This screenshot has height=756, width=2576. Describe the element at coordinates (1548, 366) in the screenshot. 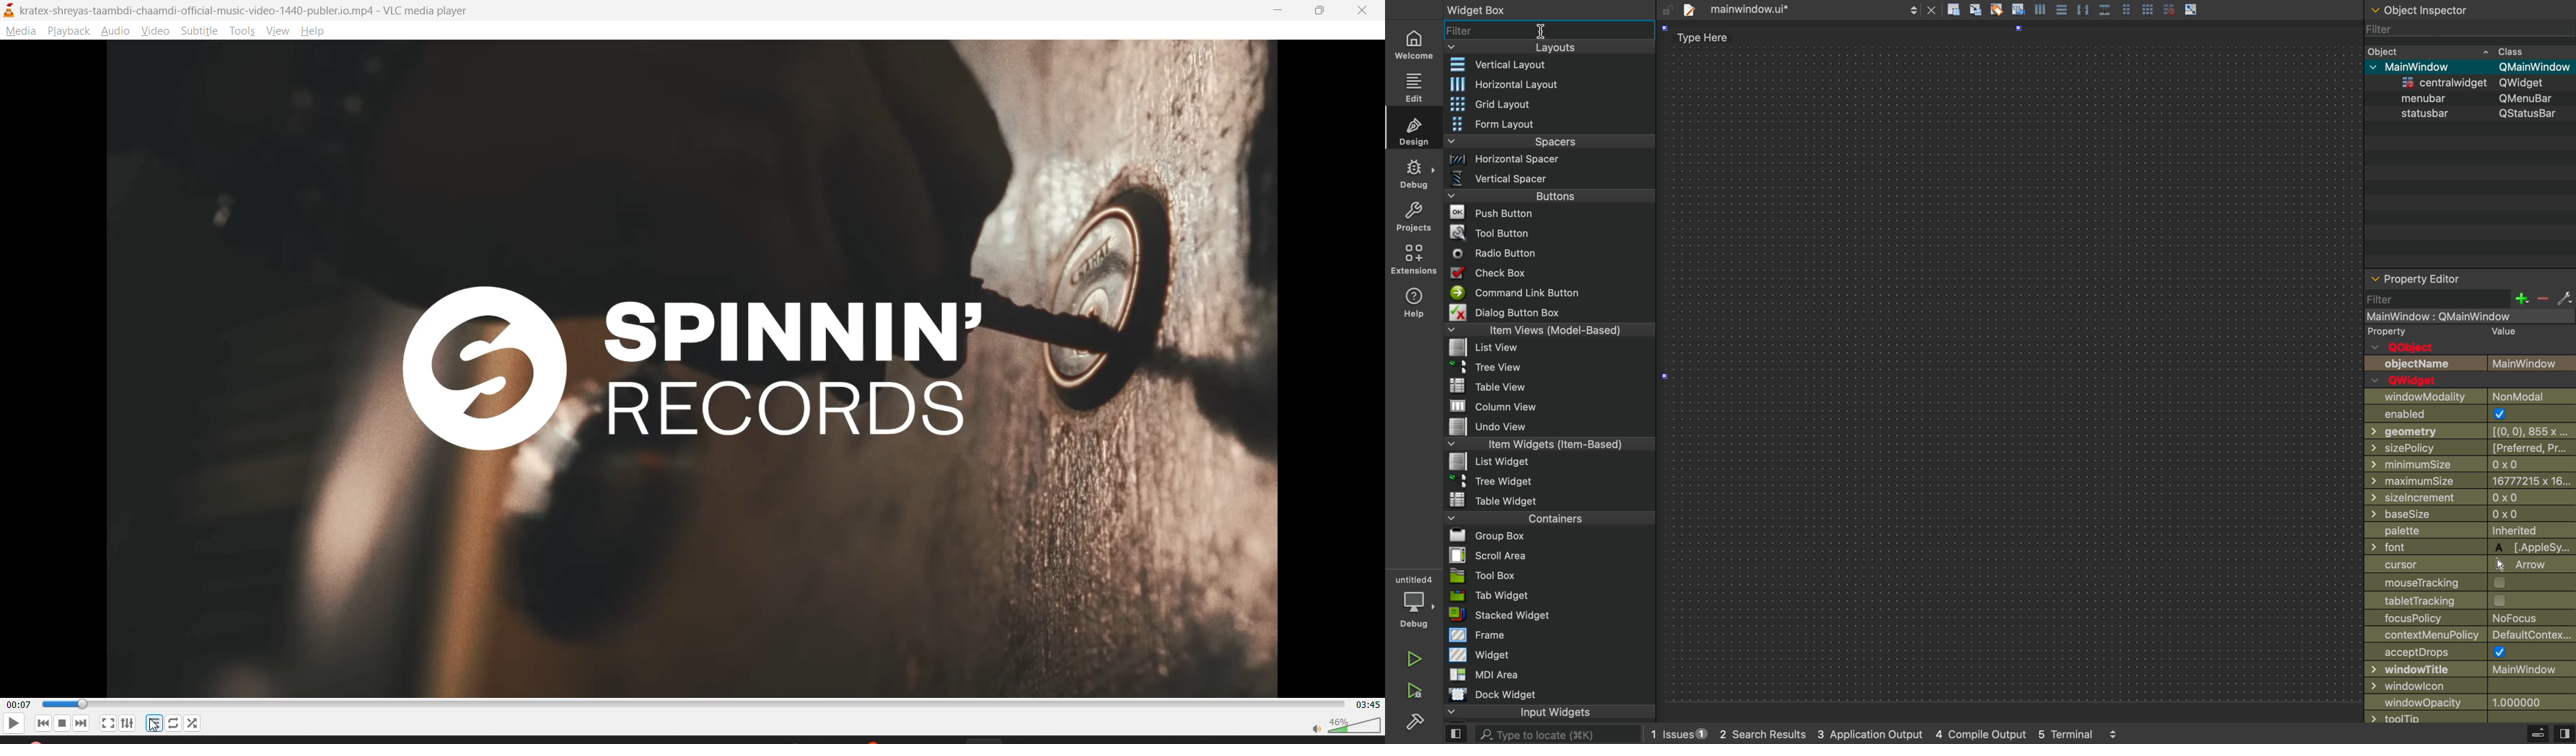

I see `tree view` at that location.